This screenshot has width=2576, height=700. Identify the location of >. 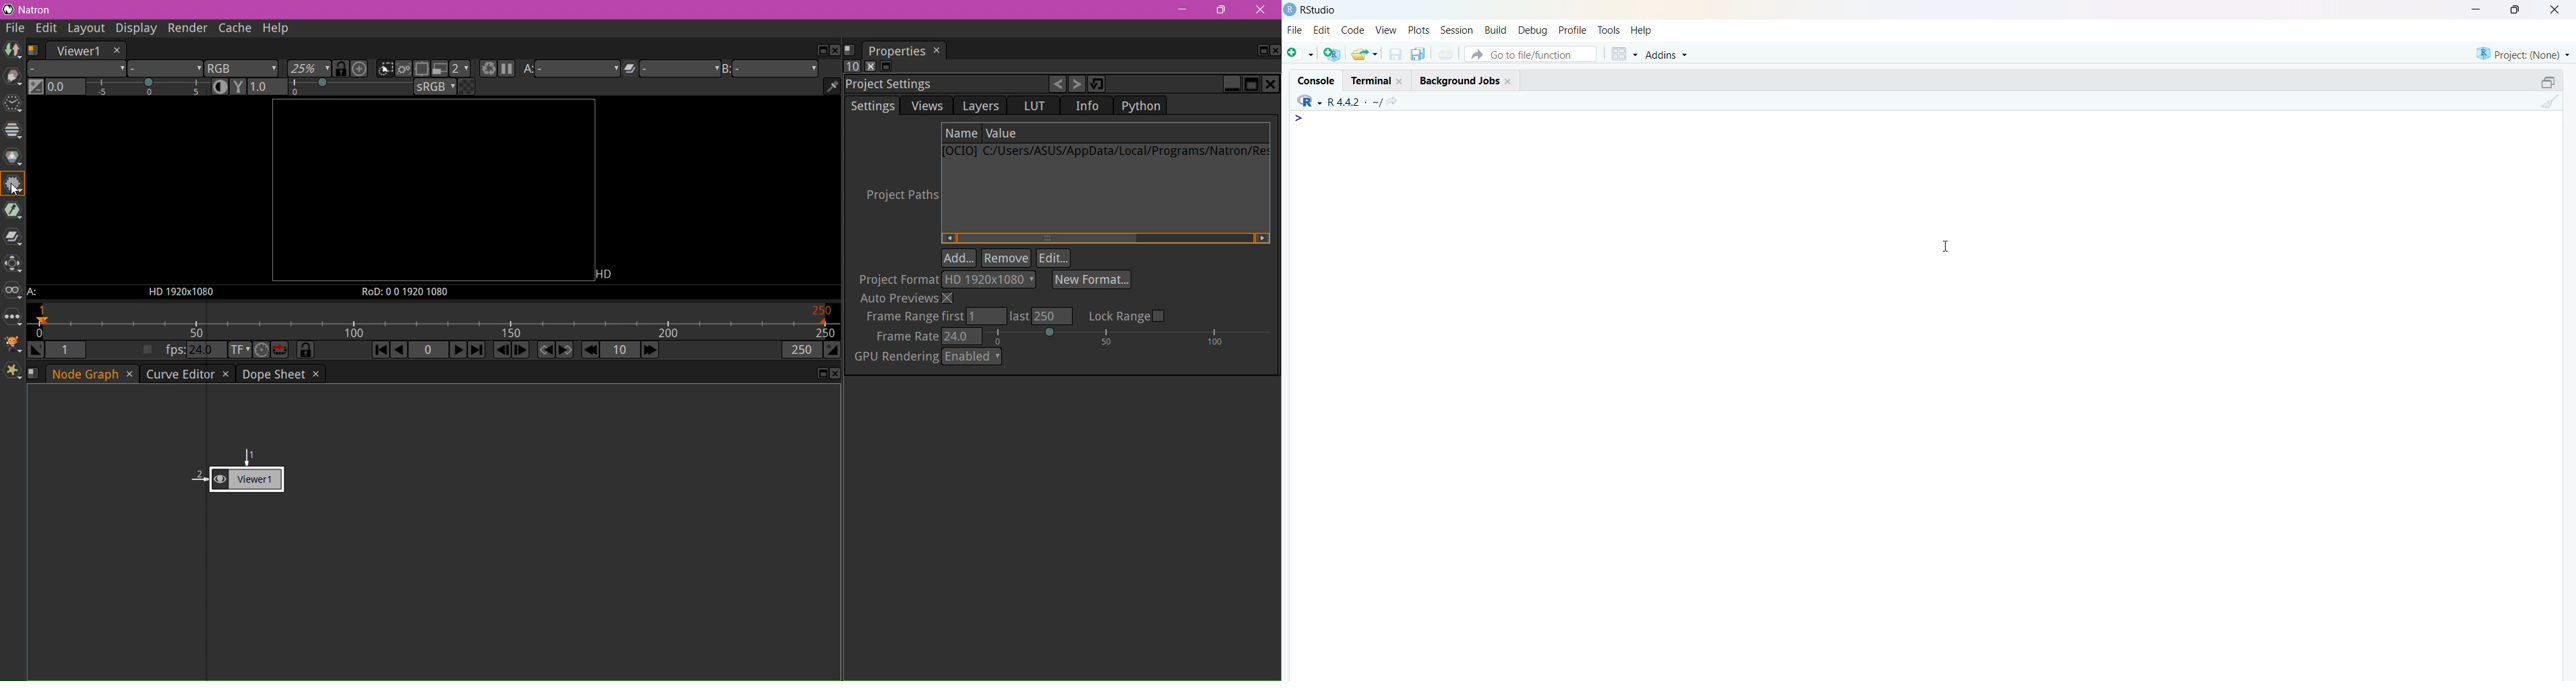
(1300, 118).